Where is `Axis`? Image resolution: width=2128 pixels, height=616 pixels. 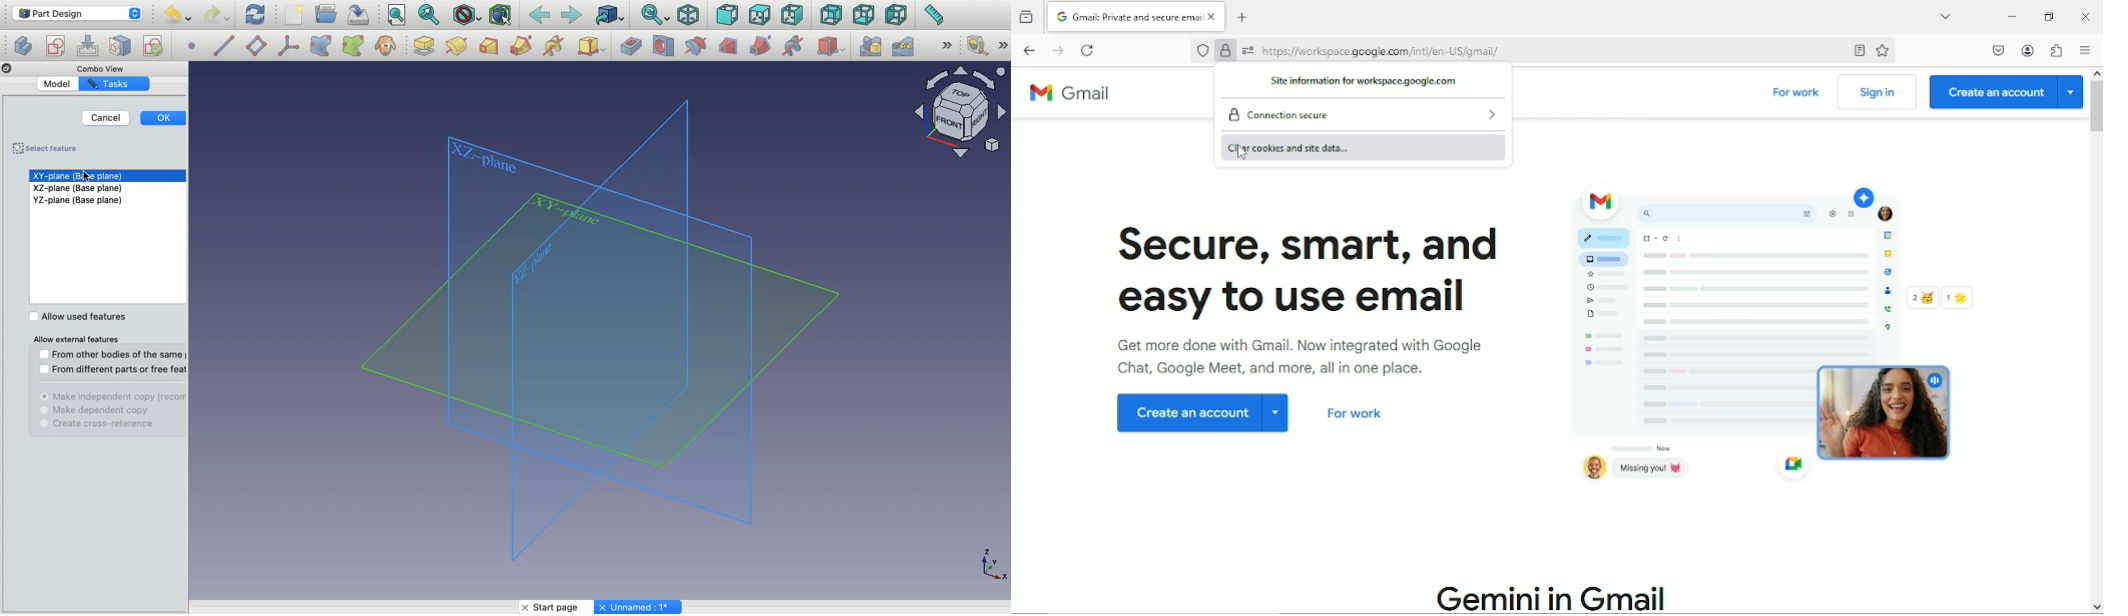 Axis is located at coordinates (993, 560).